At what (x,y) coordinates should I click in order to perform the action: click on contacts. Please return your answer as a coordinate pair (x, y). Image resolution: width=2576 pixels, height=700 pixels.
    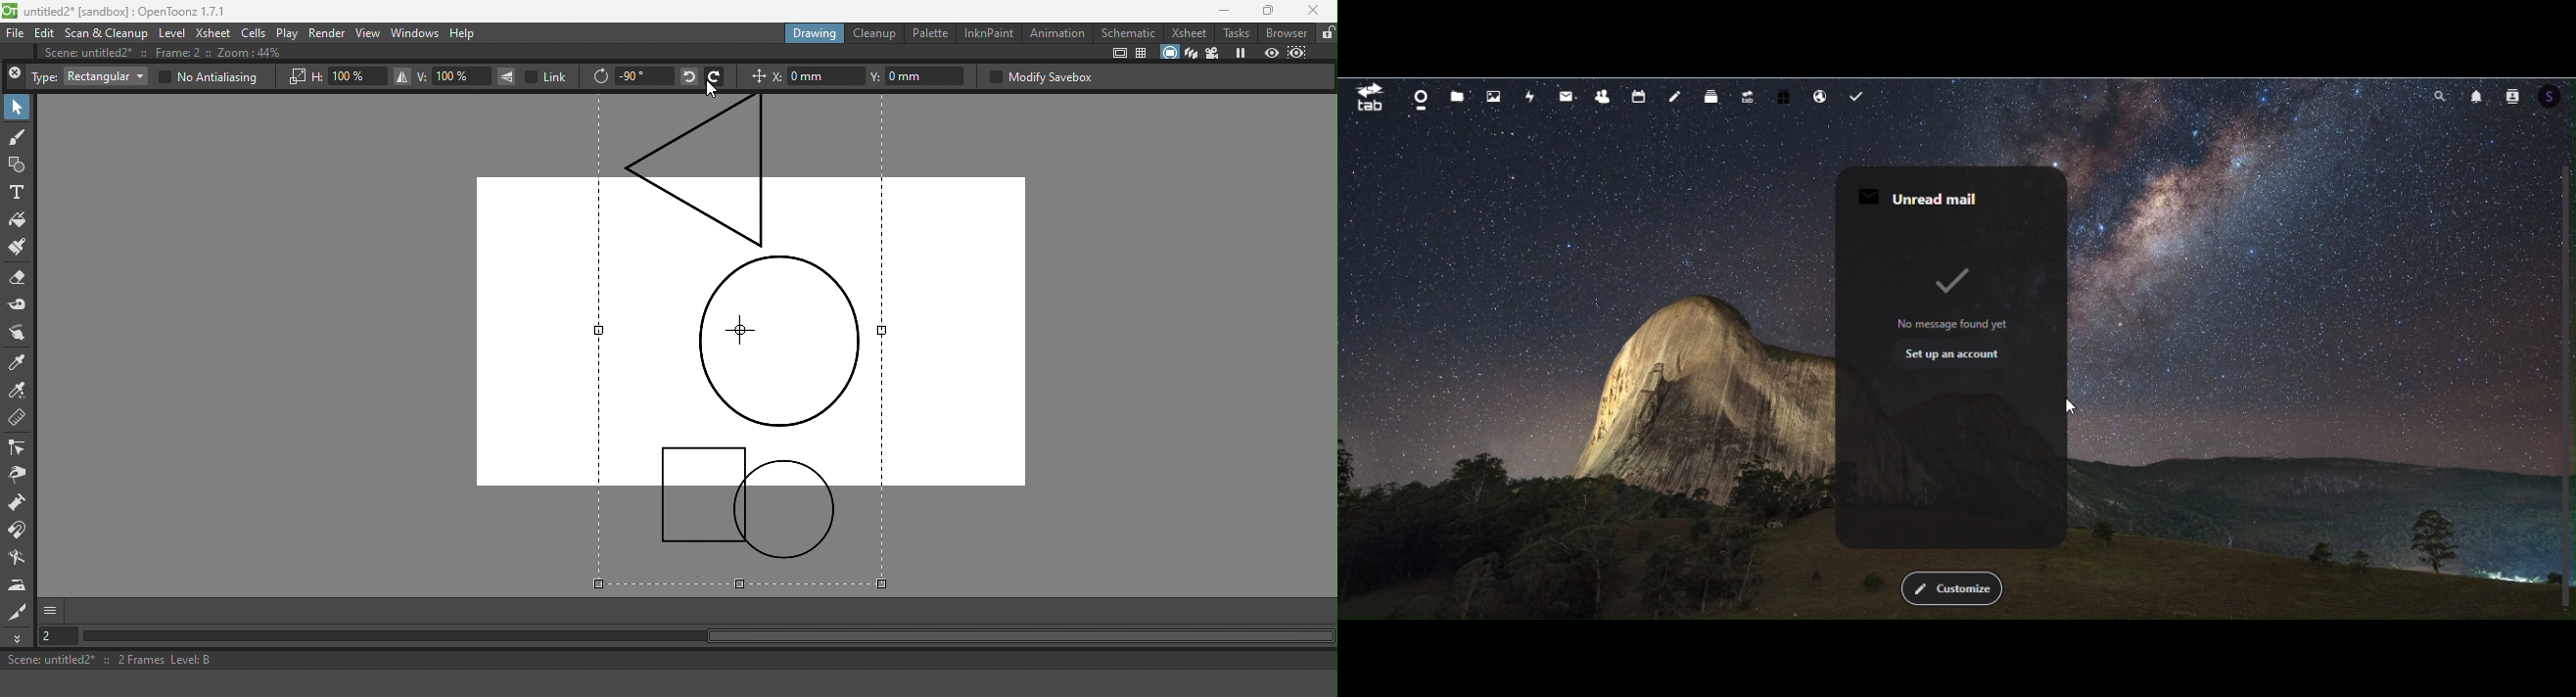
    Looking at the image, I should click on (2517, 94).